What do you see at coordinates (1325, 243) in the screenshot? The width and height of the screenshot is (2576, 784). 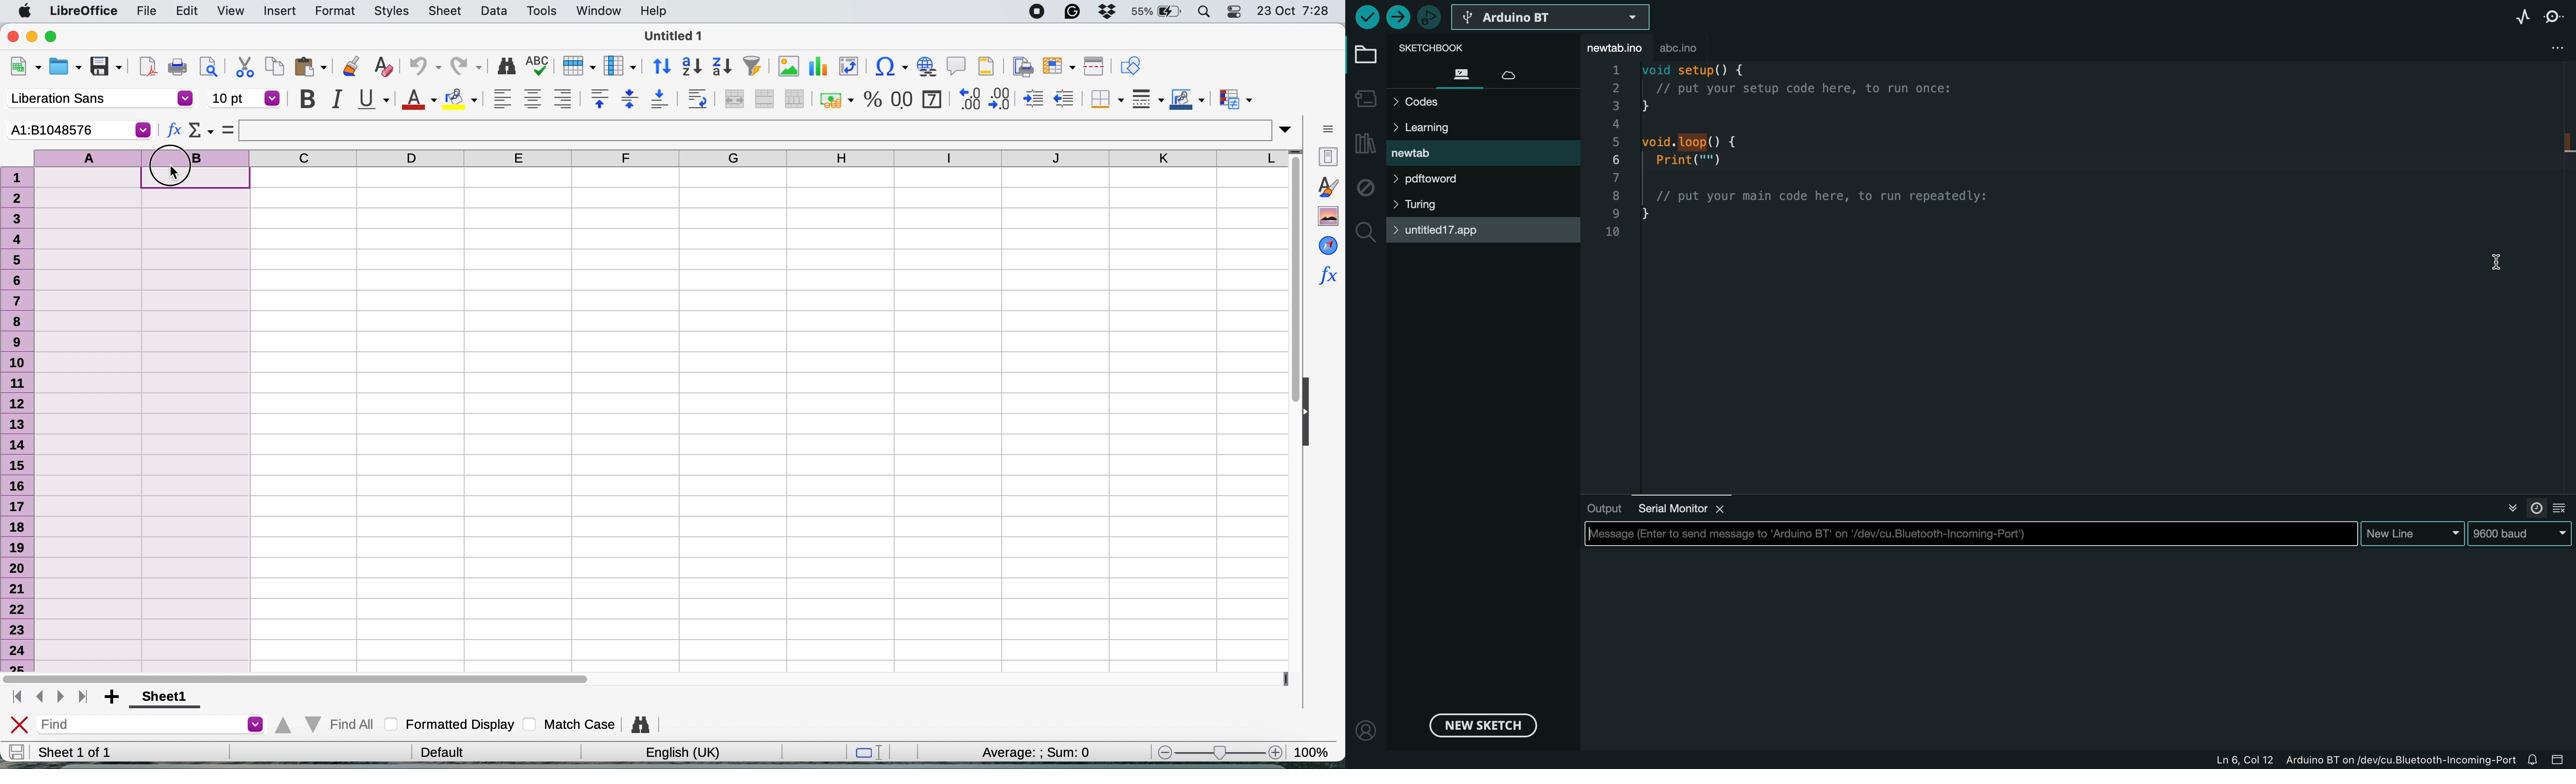 I see `navigator` at bounding box center [1325, 243].